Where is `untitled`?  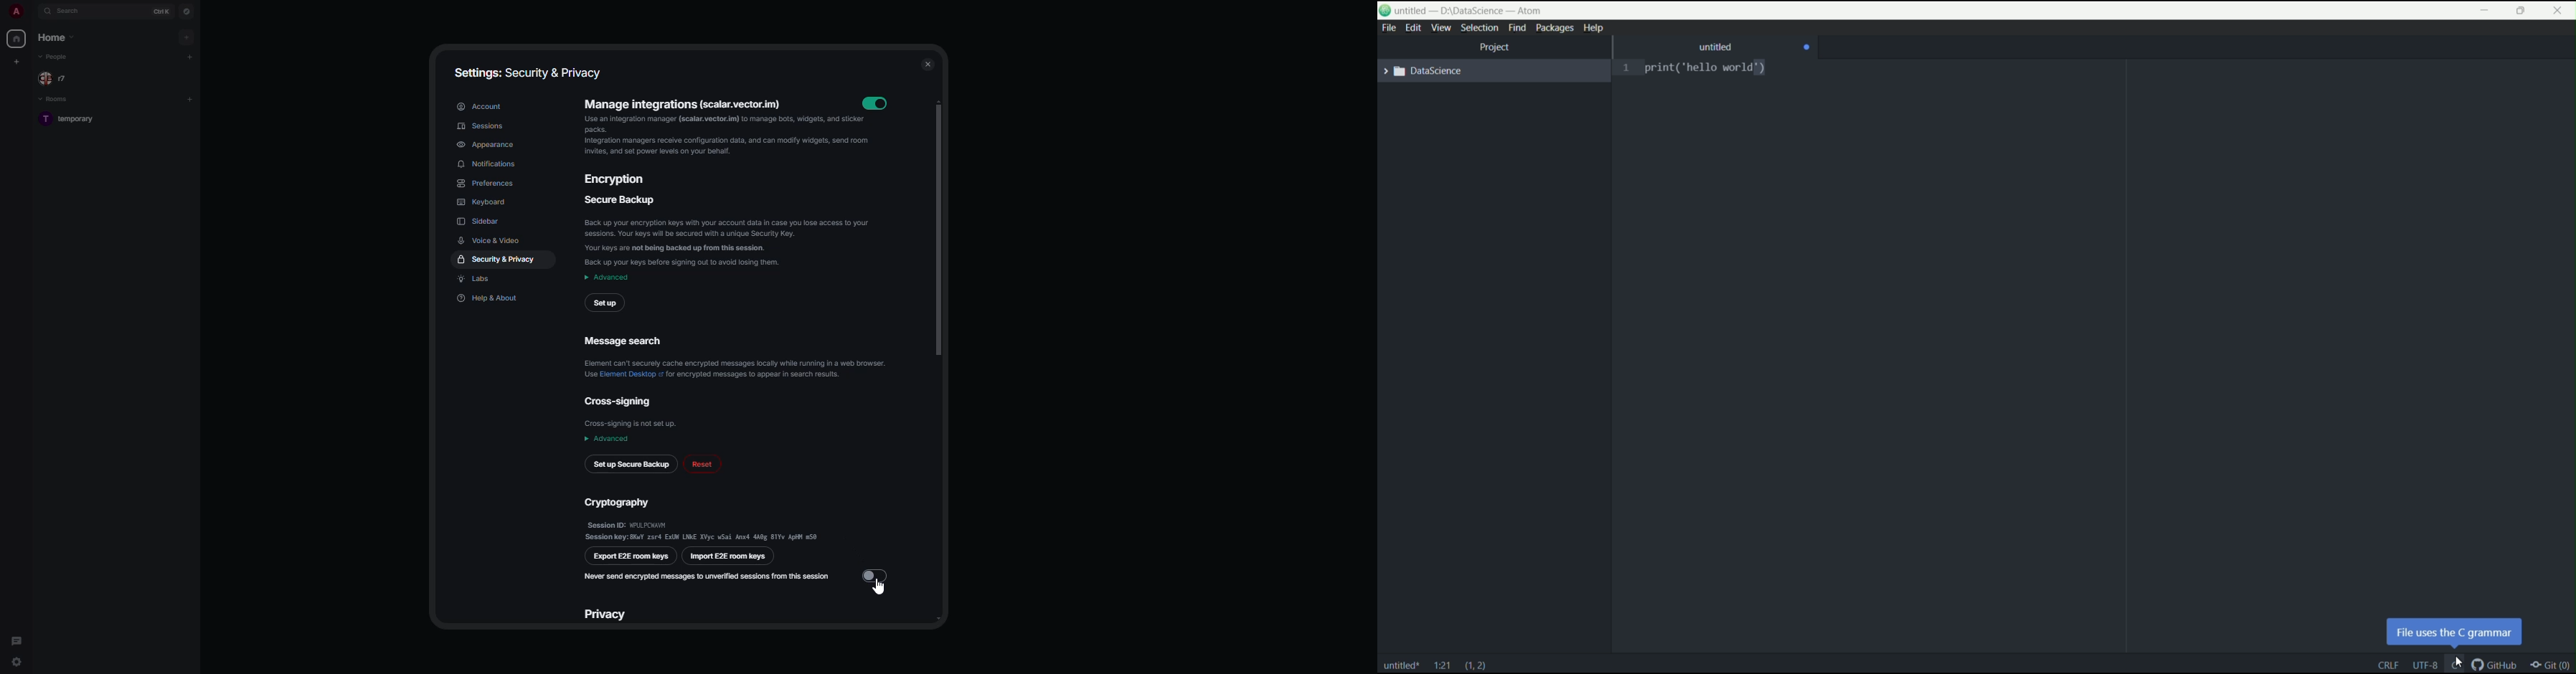 untitled is located at coordinates (1716, 47).